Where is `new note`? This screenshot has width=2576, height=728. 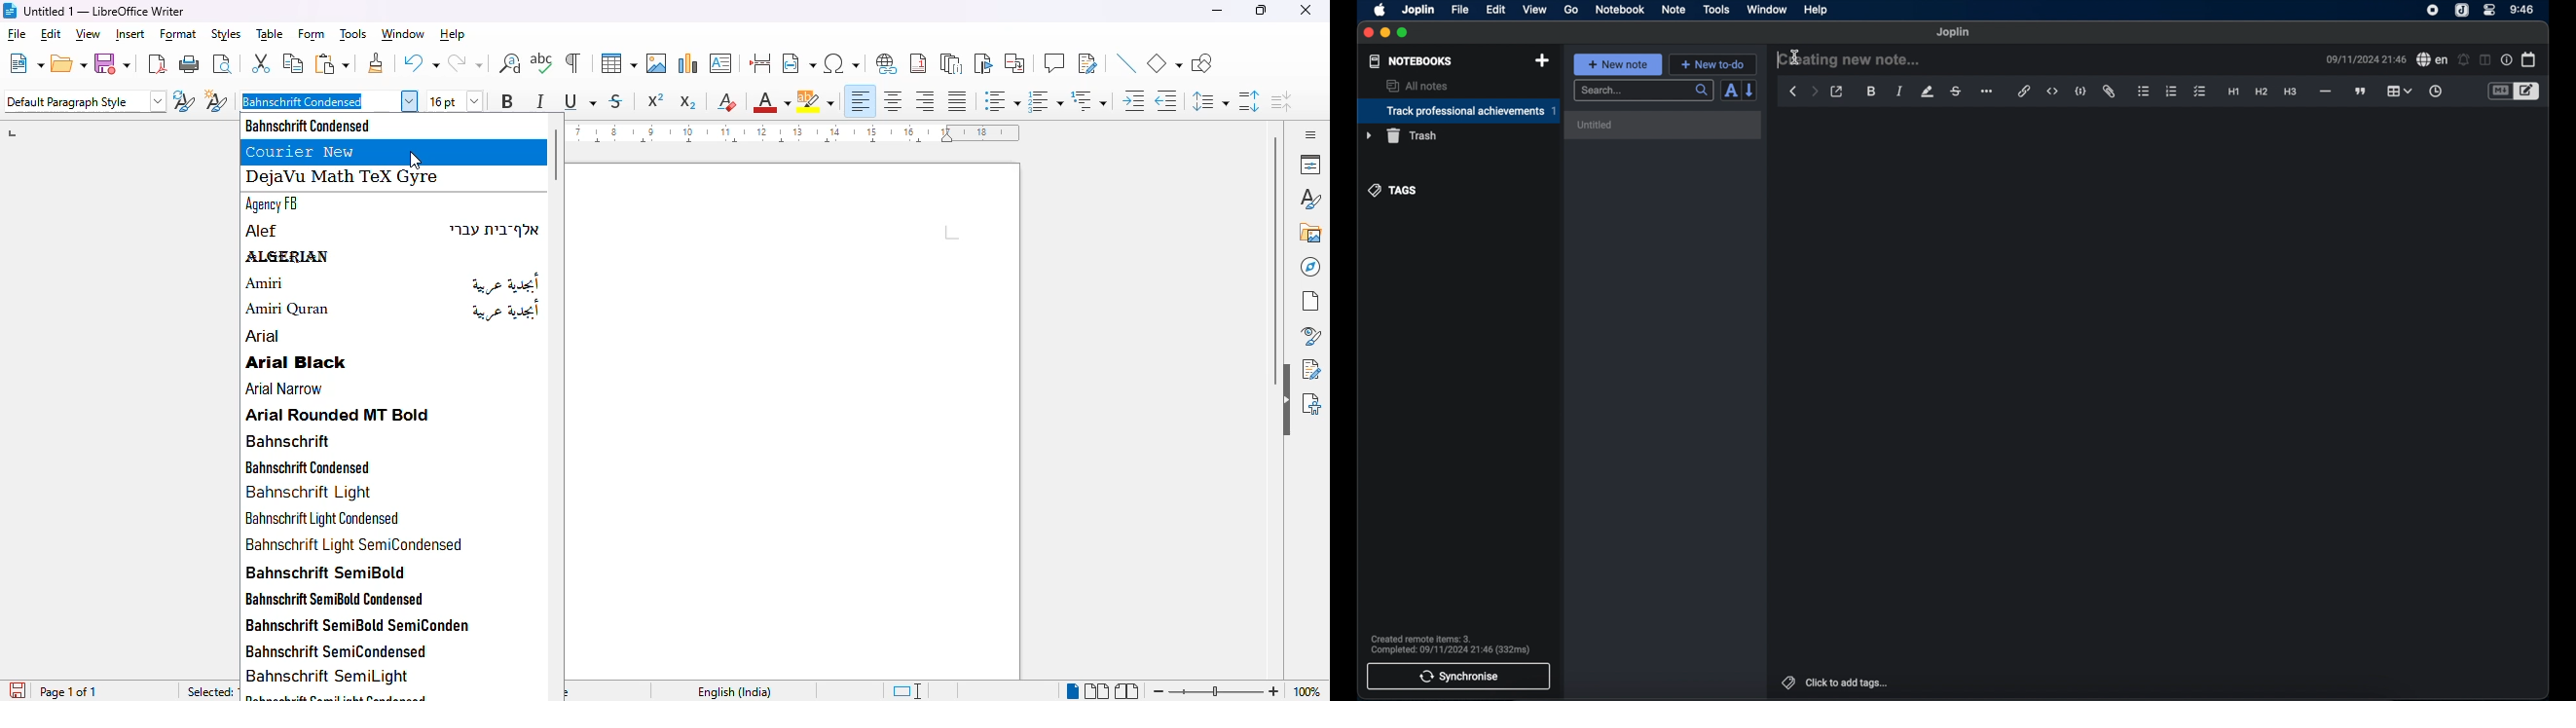
new note is located at coordinates (1617, 64).